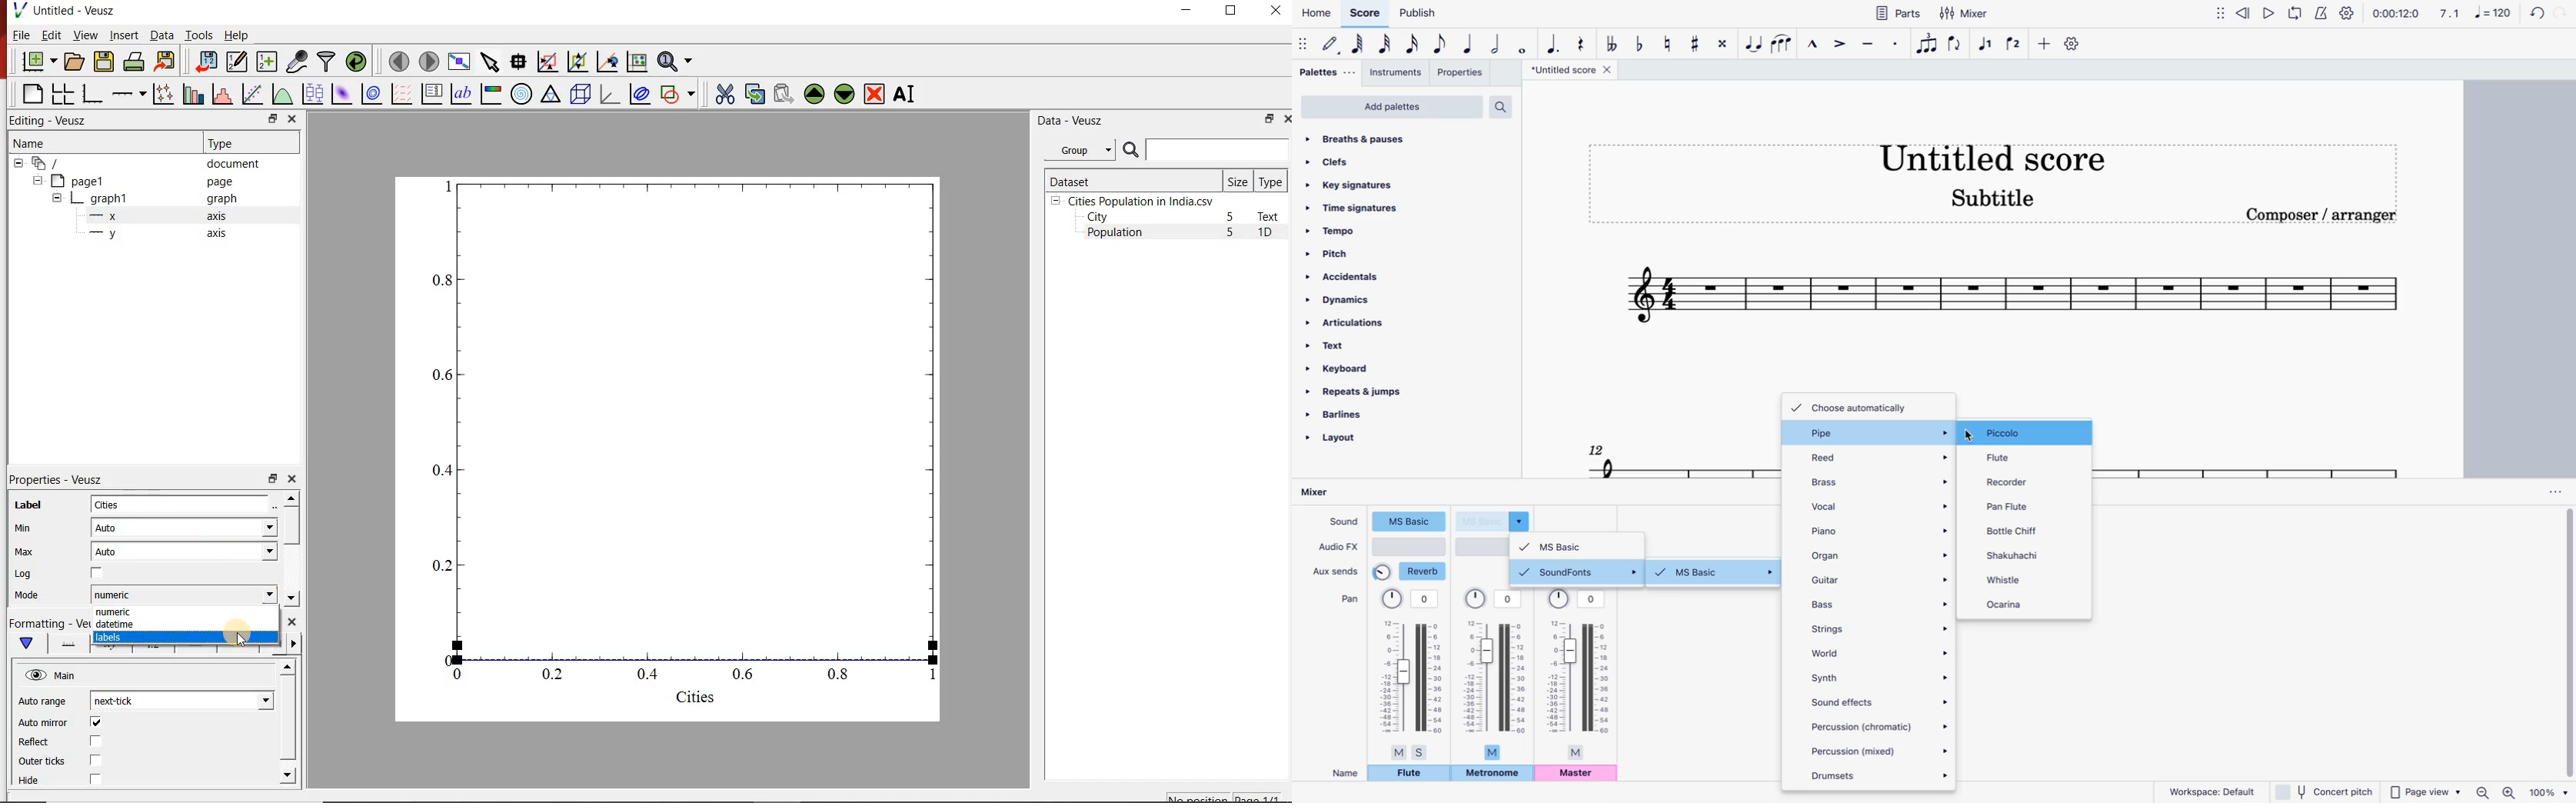  What do you see at coordinates (1387, 206) in the screenshot?
I see `time signatures` at bounding box center [1387, 206].